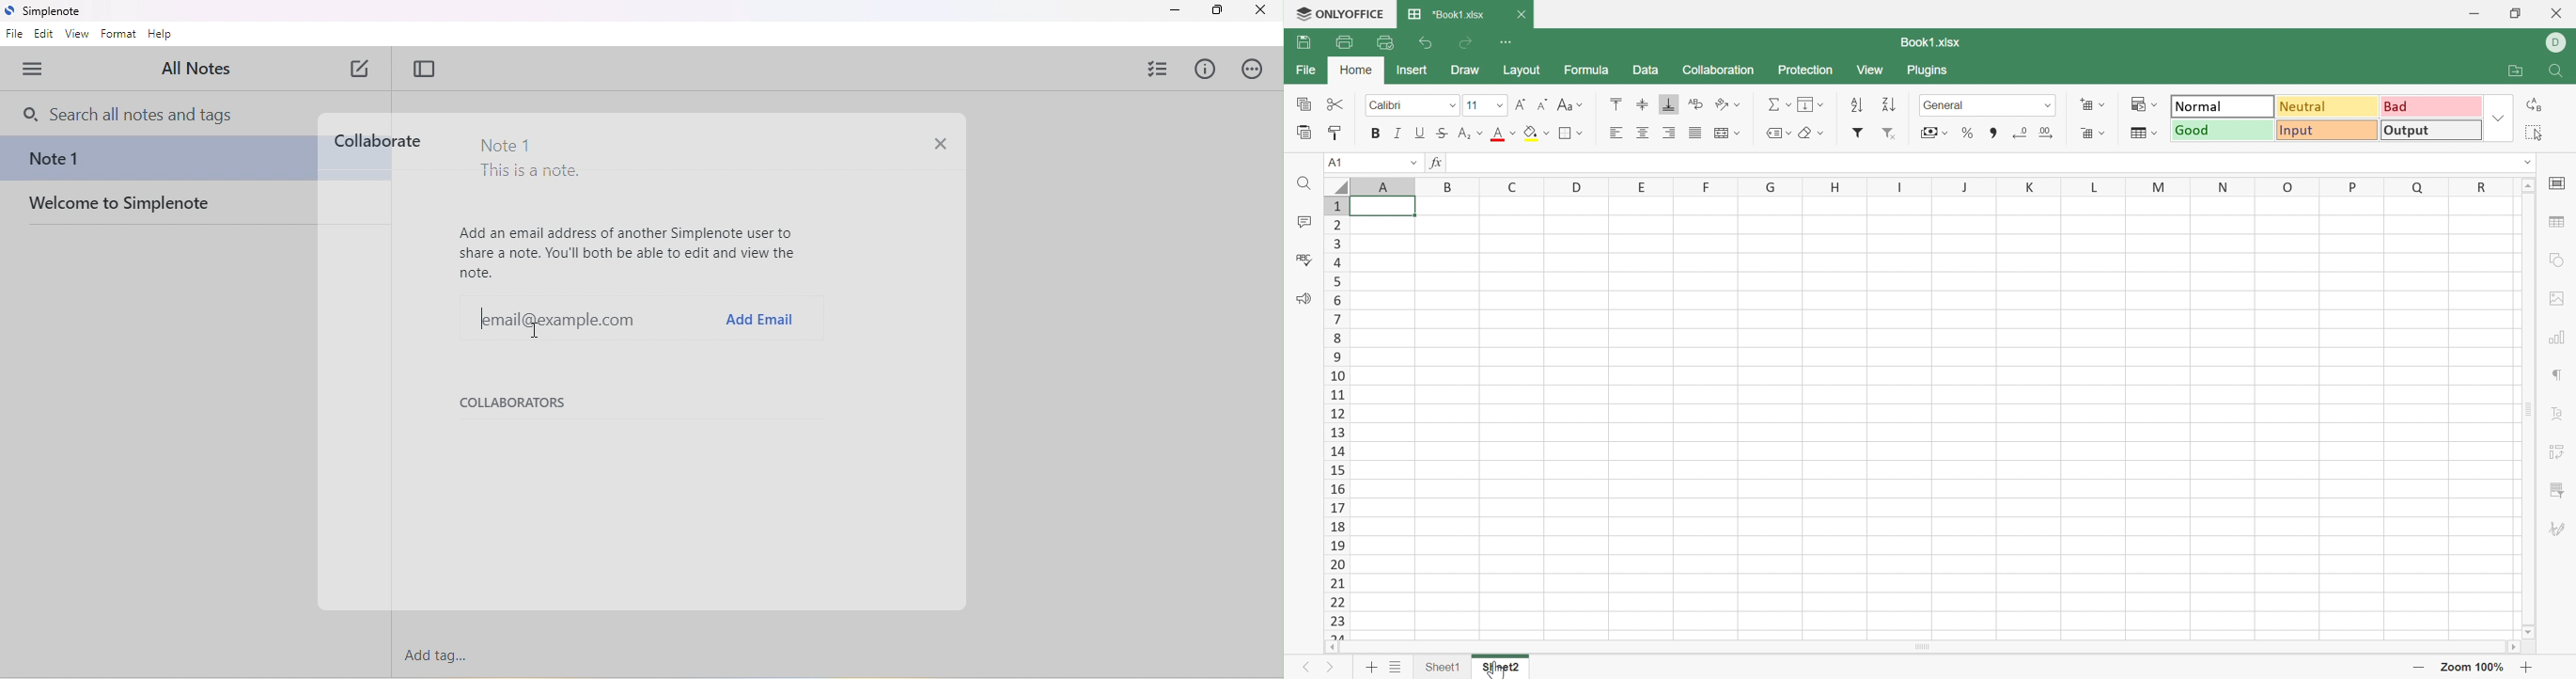 The image size is (2576, 700). What do you see at coordinates (1789, 105) in the screenshot?
I see `Drop Down` at bounding box center [1789, 105].